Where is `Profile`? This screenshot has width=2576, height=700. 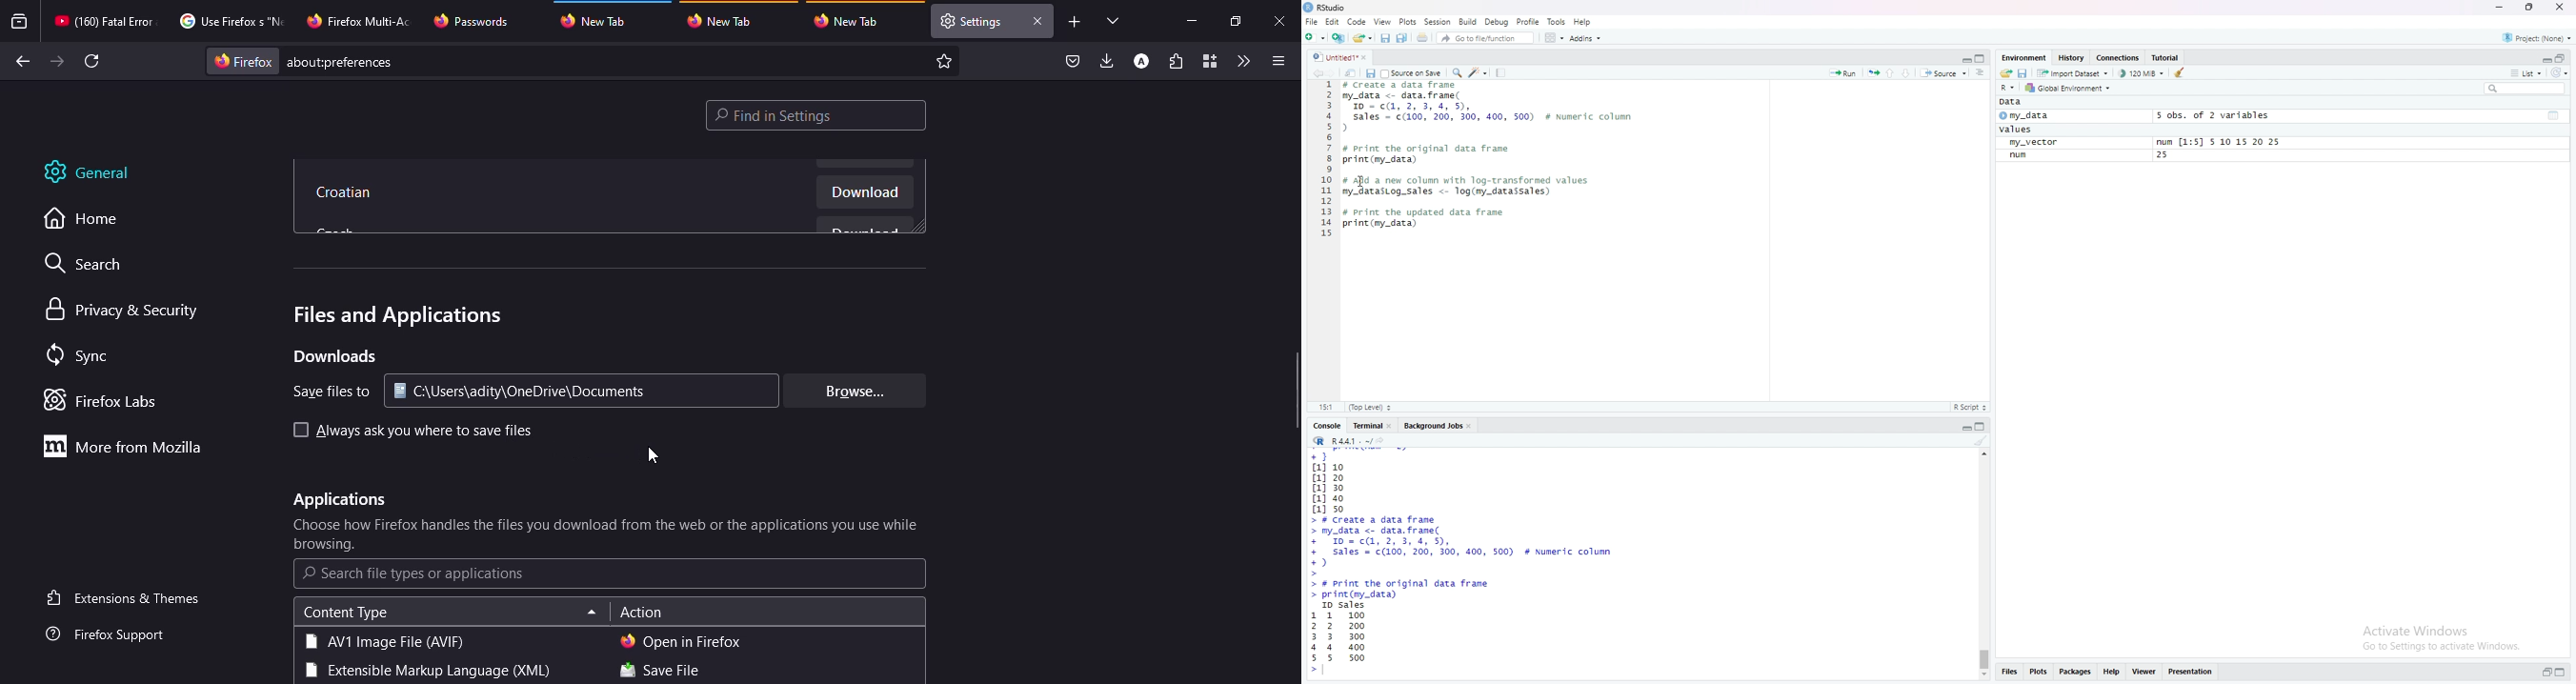 Profile is located at coordinates (1528, 21).